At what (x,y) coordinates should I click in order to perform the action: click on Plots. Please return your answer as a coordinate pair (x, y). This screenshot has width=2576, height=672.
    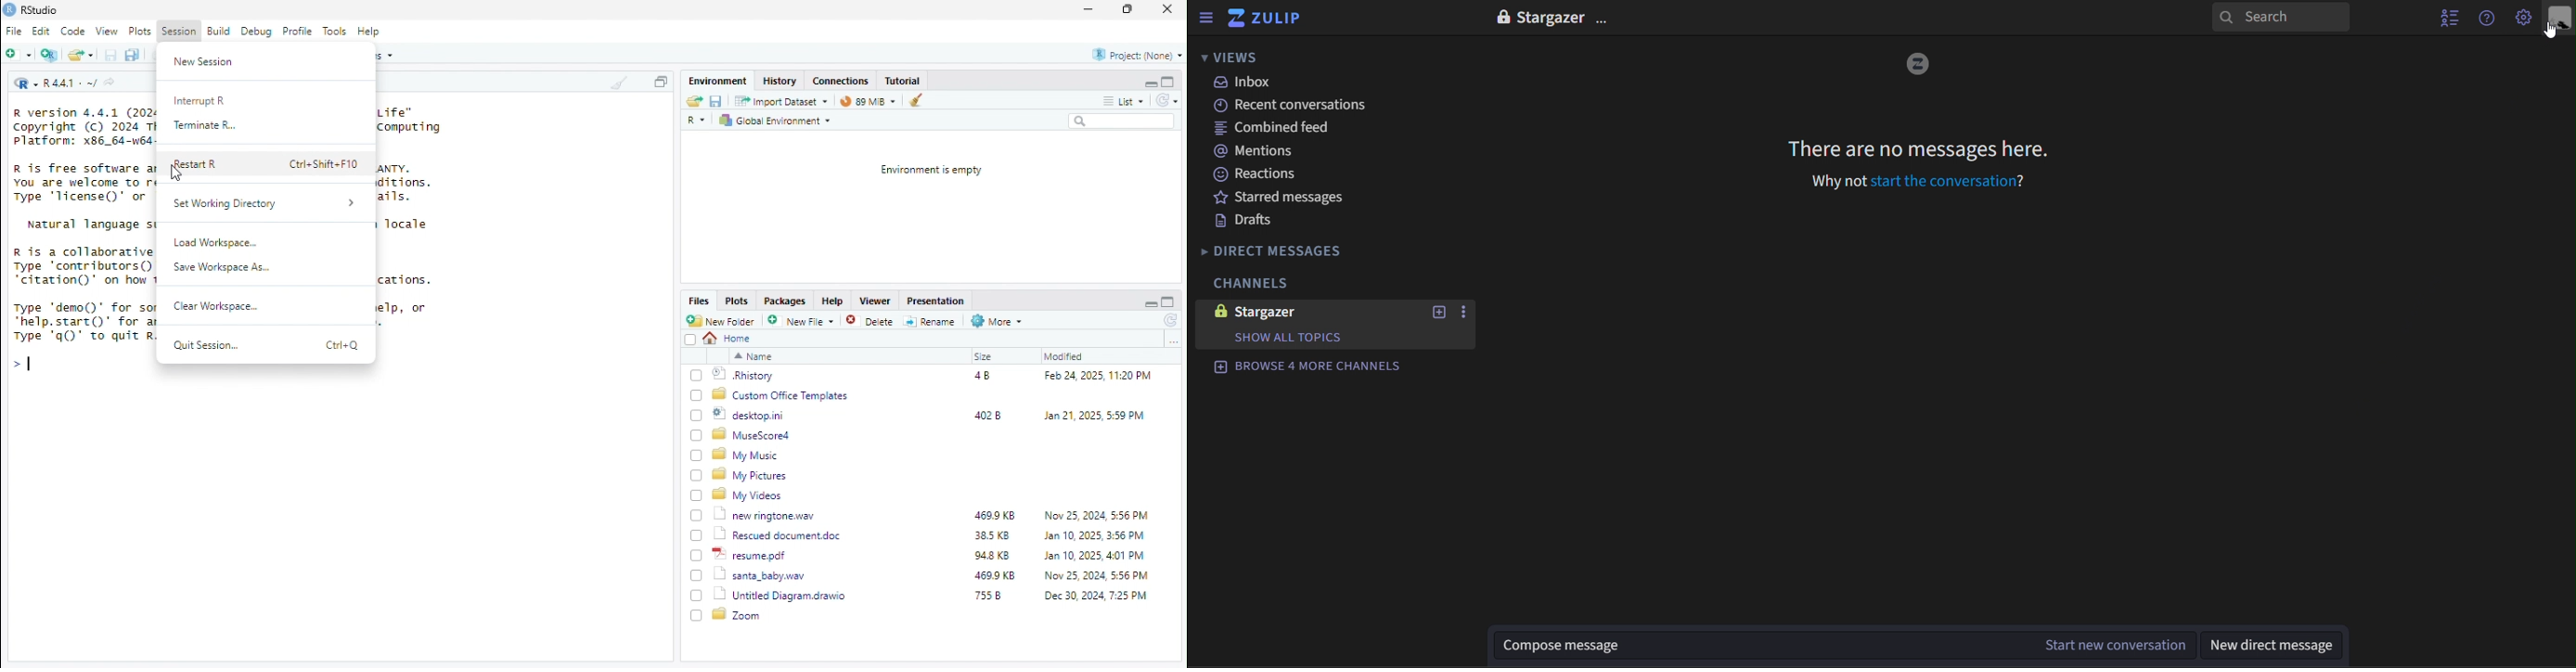
    Looking at the image, I should click on (140, 31).